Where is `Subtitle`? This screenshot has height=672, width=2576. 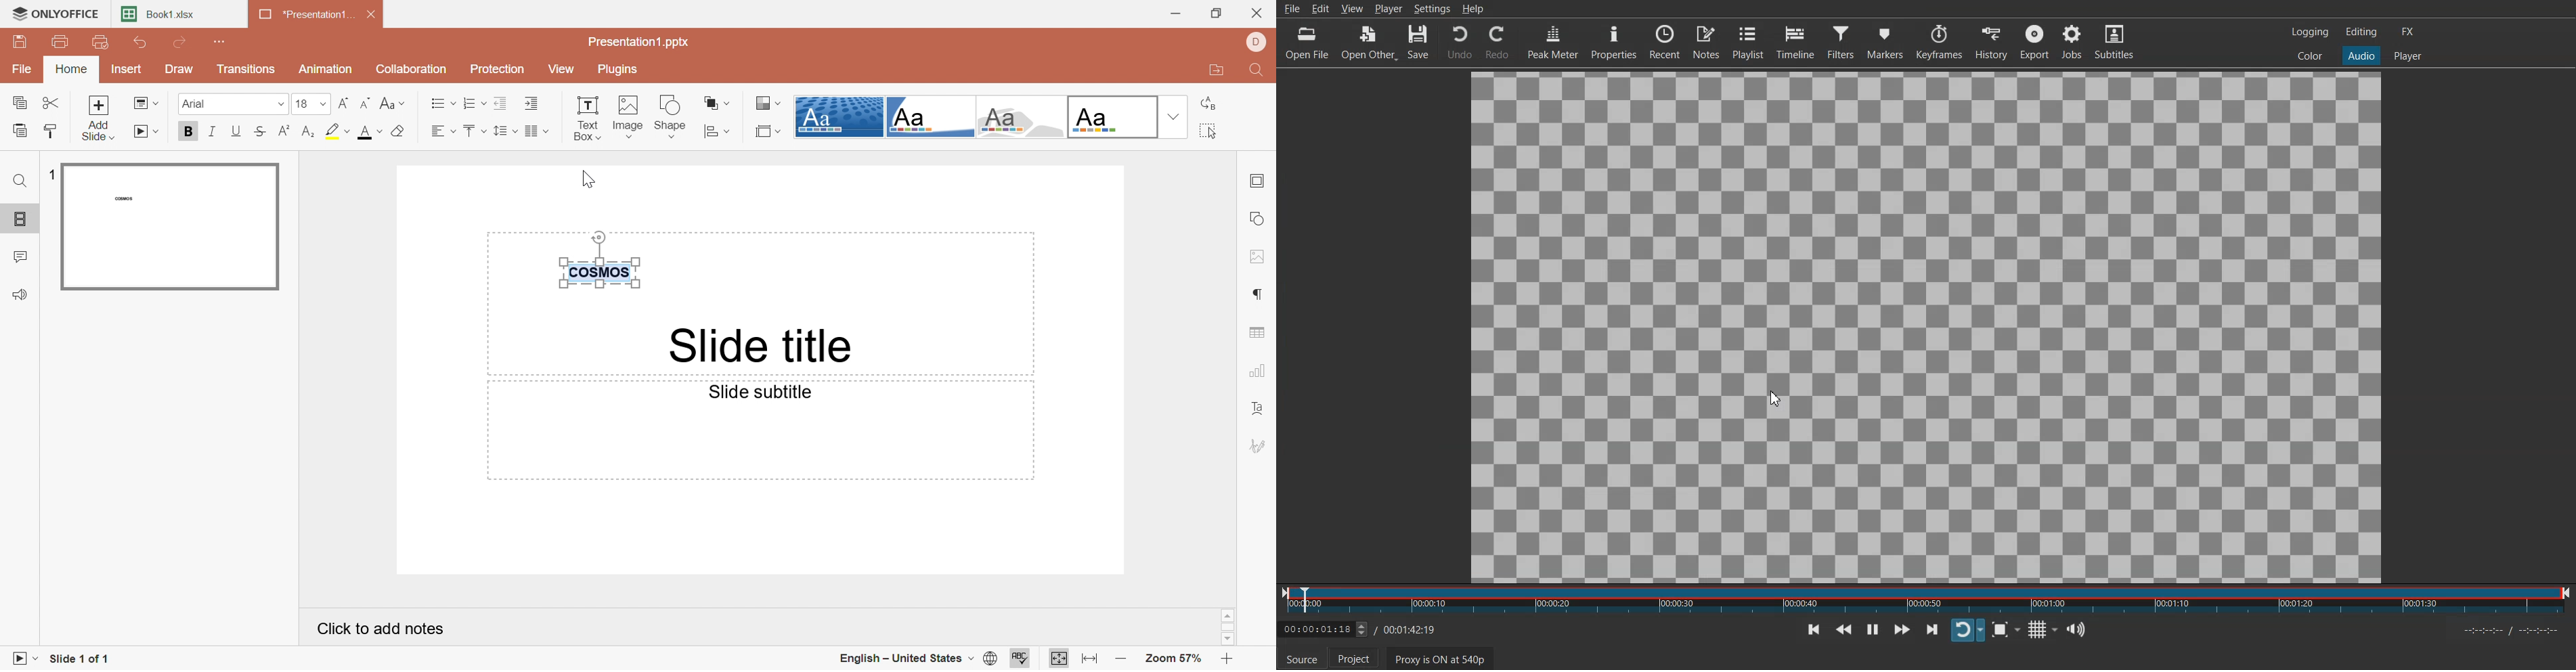 Subtitle is located at coordinates (2115, 41).